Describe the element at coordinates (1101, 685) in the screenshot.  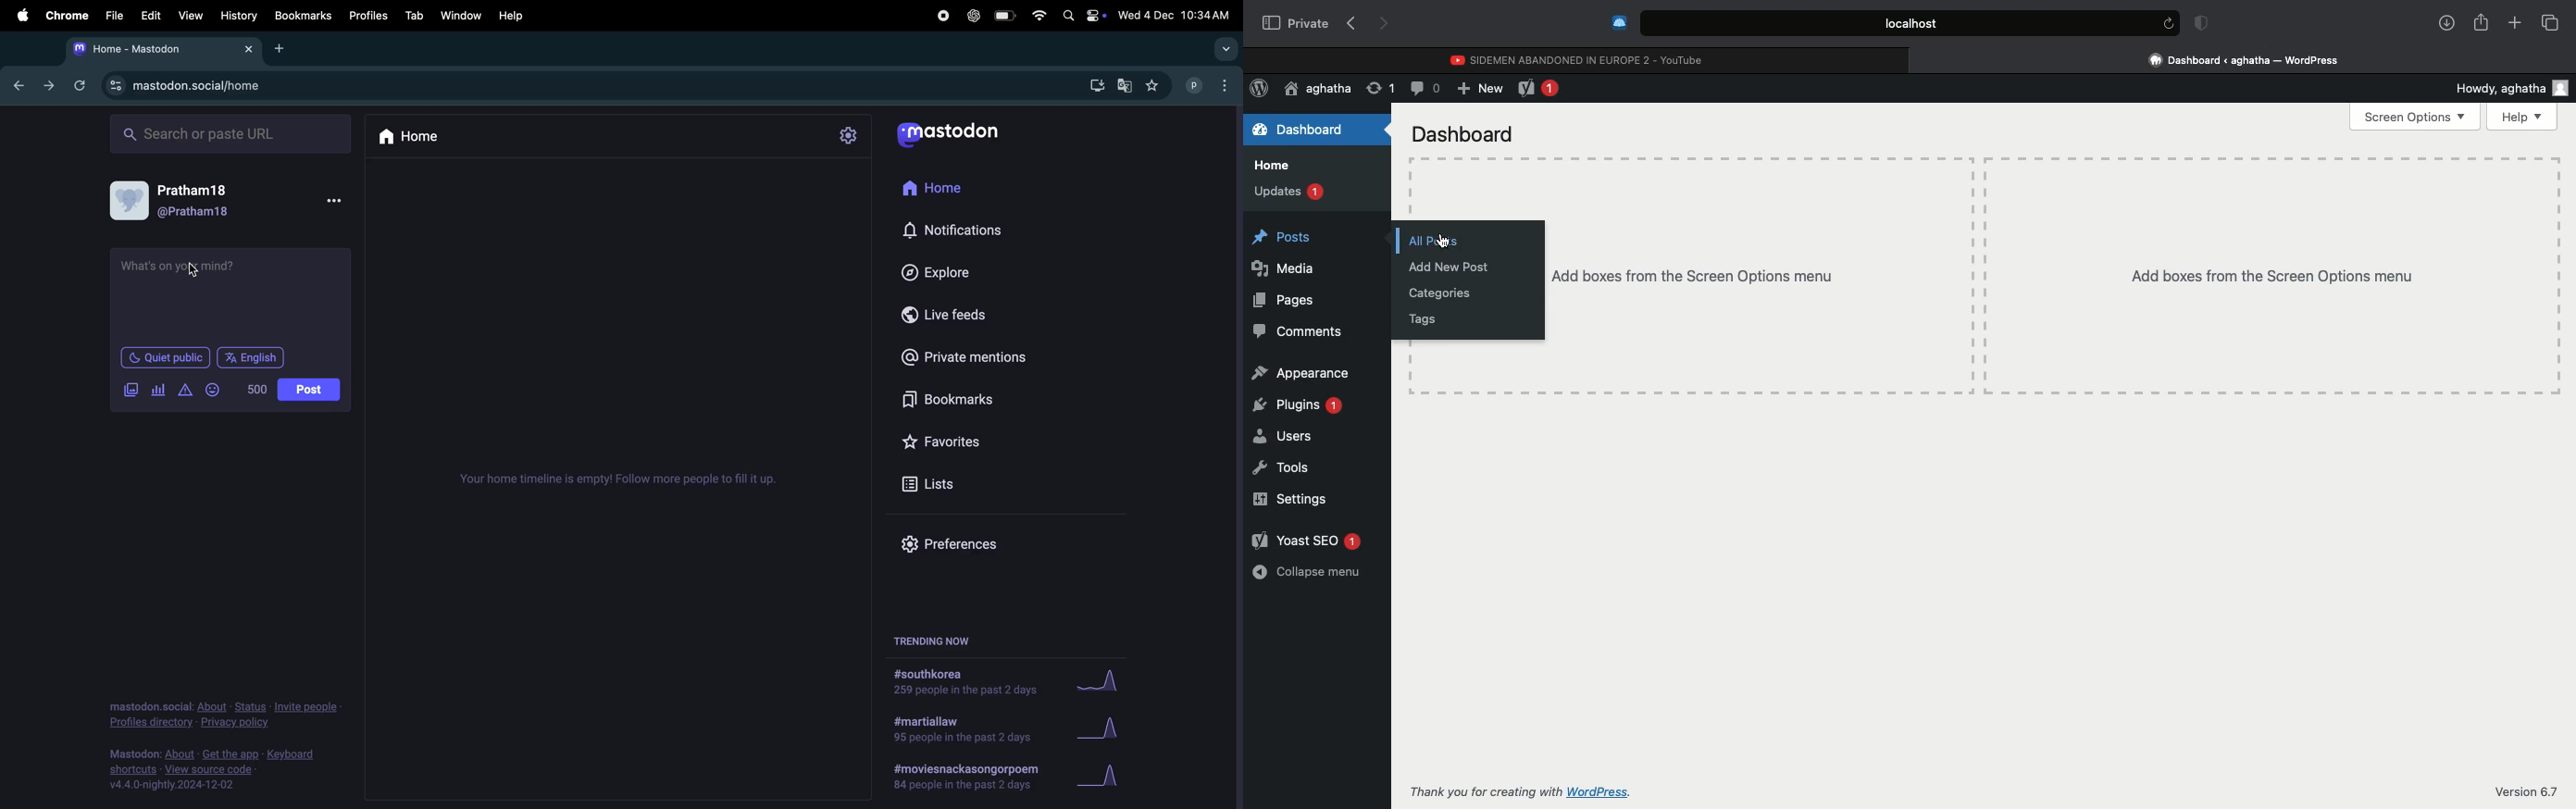
I see `graph` at that location.